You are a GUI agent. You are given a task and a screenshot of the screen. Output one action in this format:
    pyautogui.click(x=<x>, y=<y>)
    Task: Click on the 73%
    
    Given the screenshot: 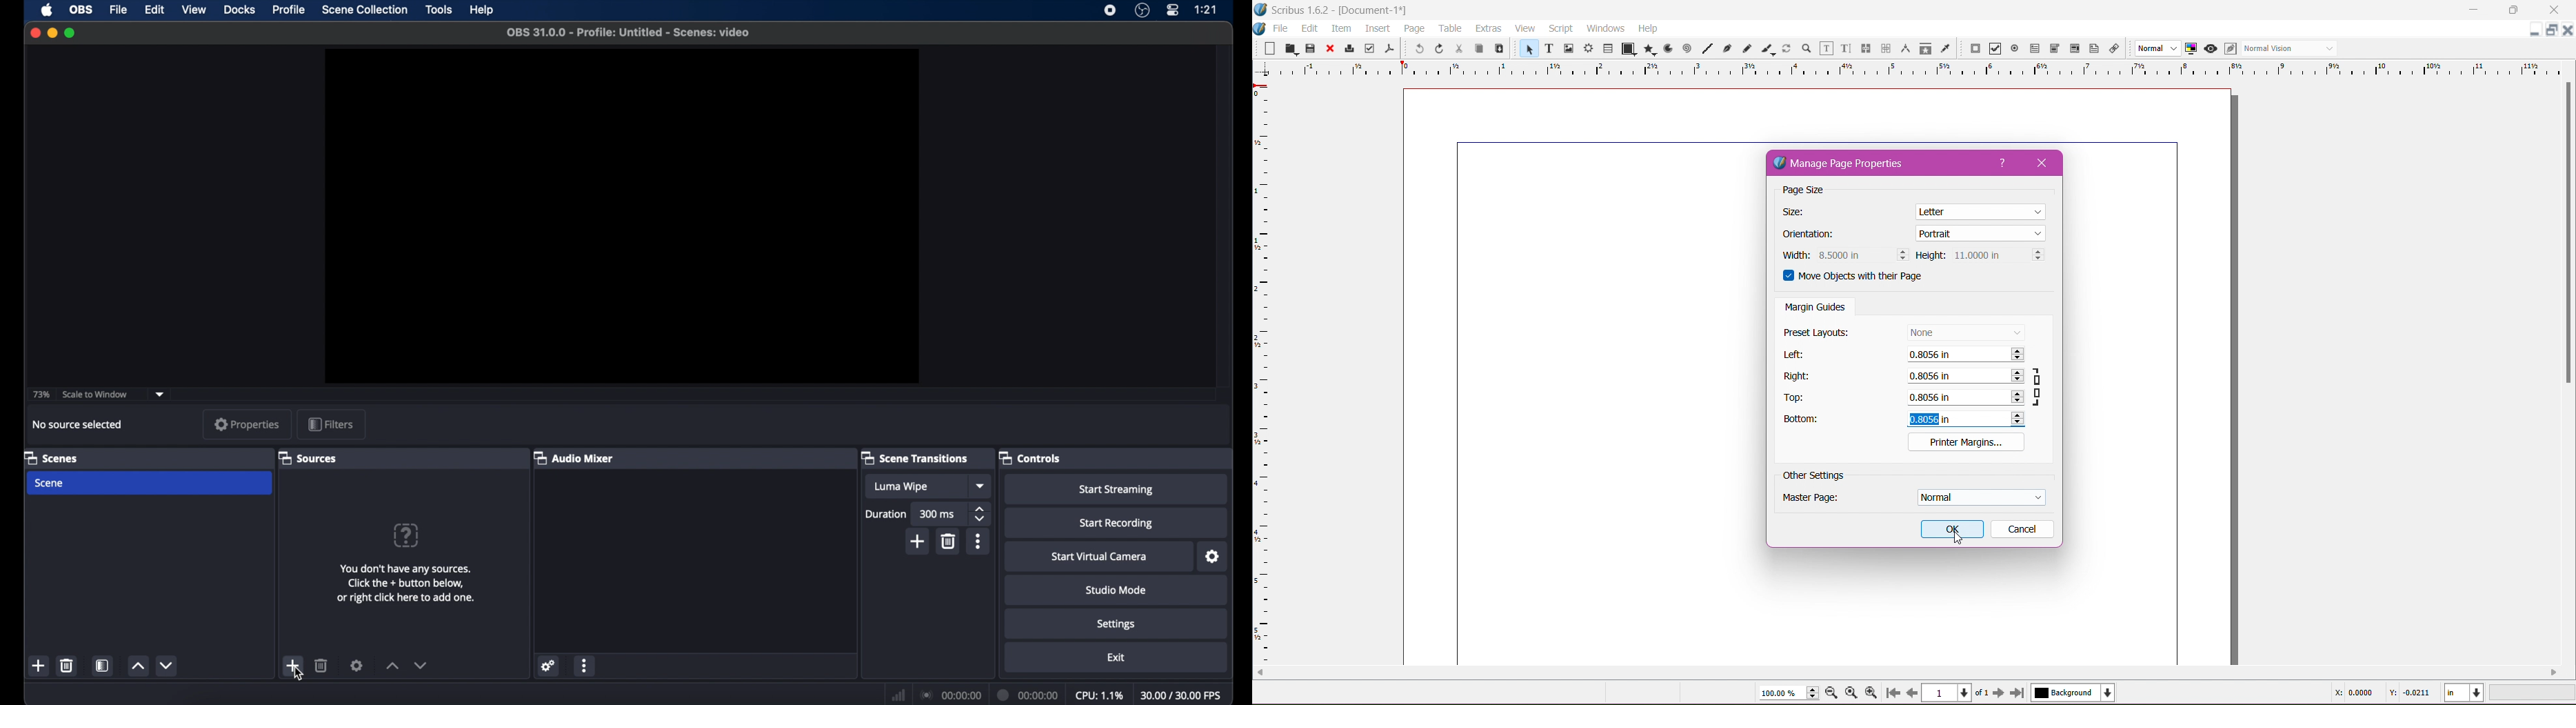 What is the action you would take?
    pyautogui.click(x=40, y=394)
    